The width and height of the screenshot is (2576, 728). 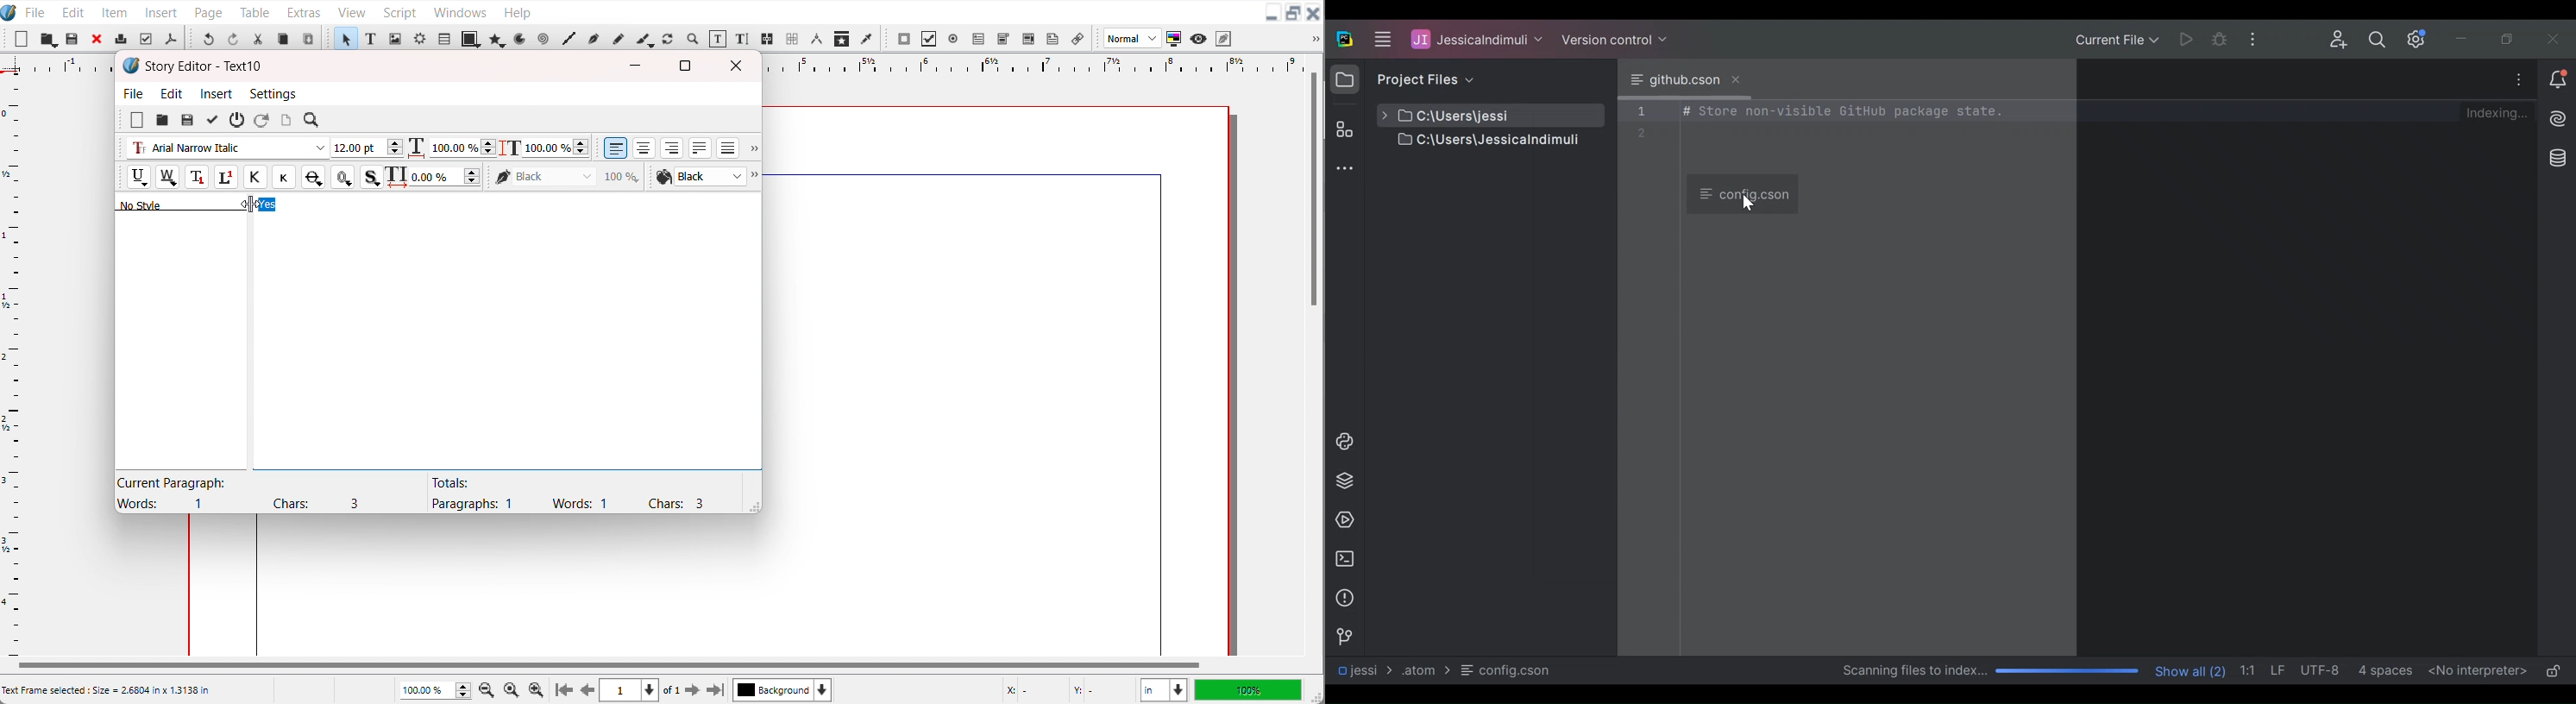 What do you see at coordinates (371, 38) in the screenshot?
I see `Text Frame` at bounding box center [371, 38].